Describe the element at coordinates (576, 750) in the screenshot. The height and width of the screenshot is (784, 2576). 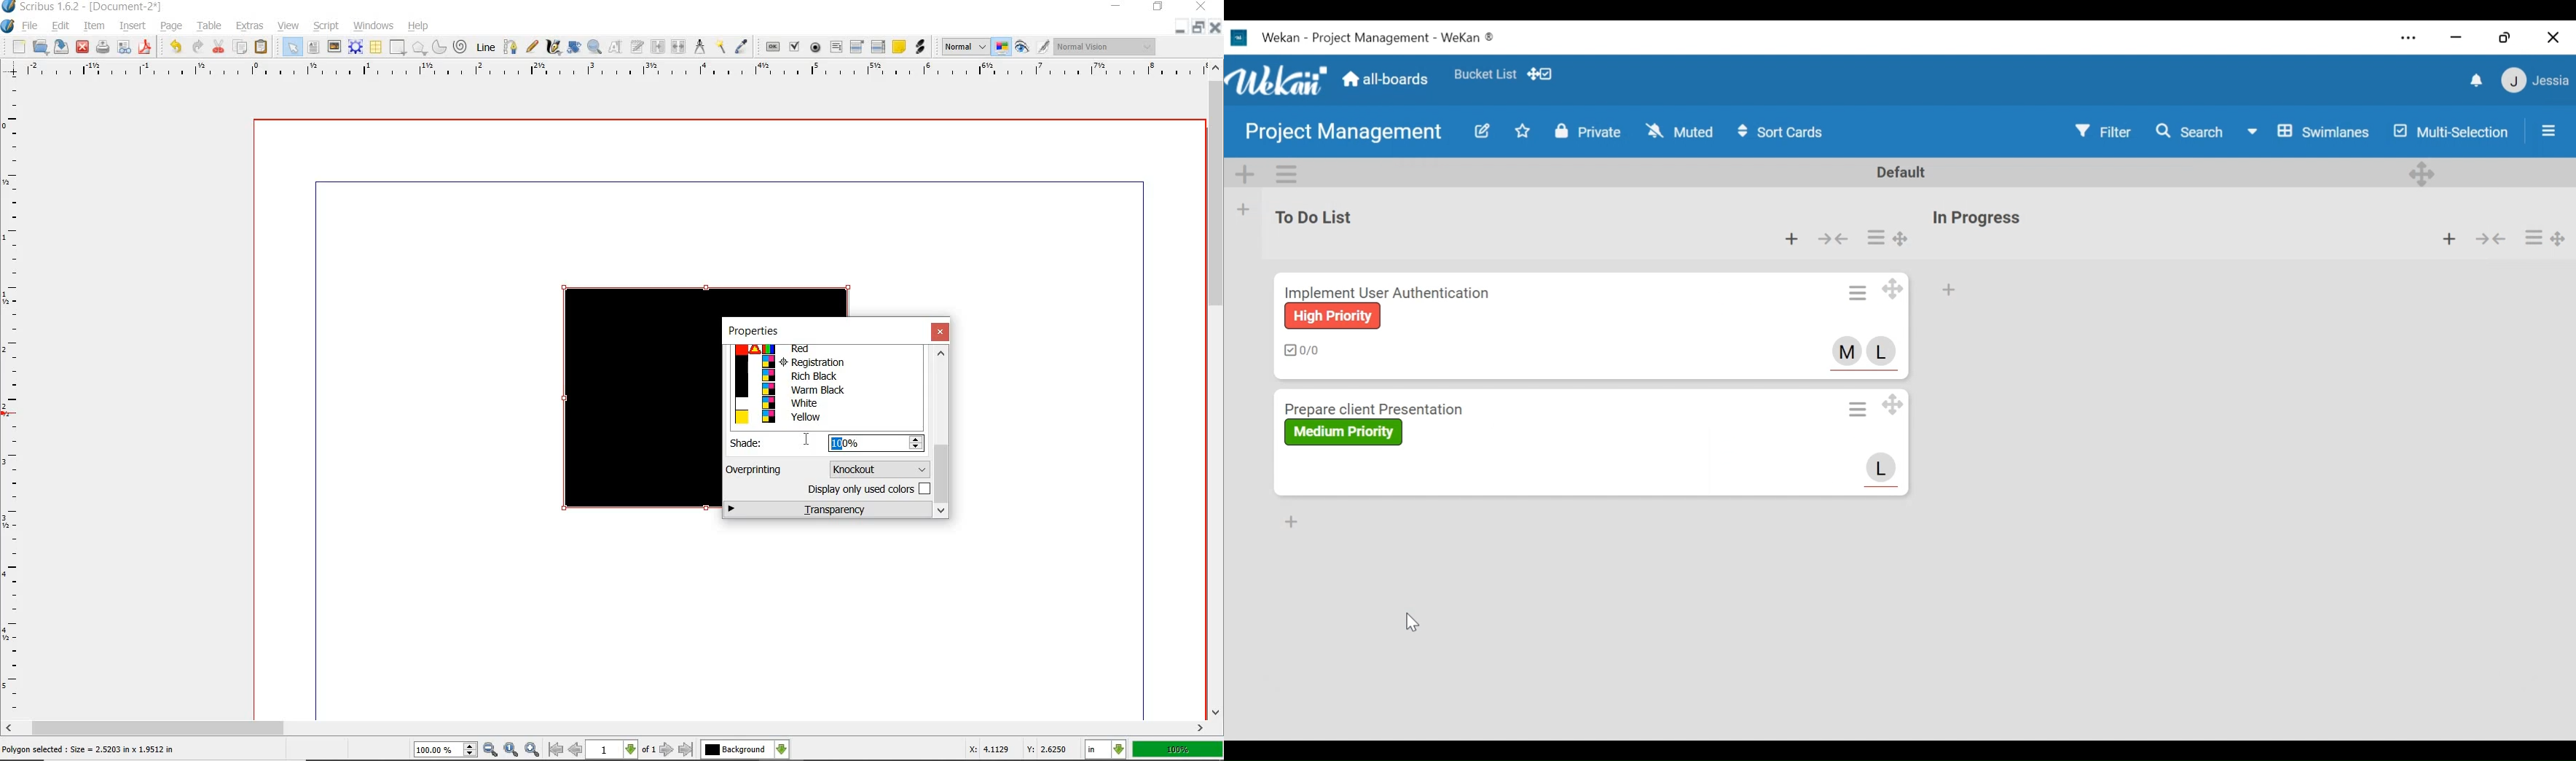
I see `go to previous page` at that location.